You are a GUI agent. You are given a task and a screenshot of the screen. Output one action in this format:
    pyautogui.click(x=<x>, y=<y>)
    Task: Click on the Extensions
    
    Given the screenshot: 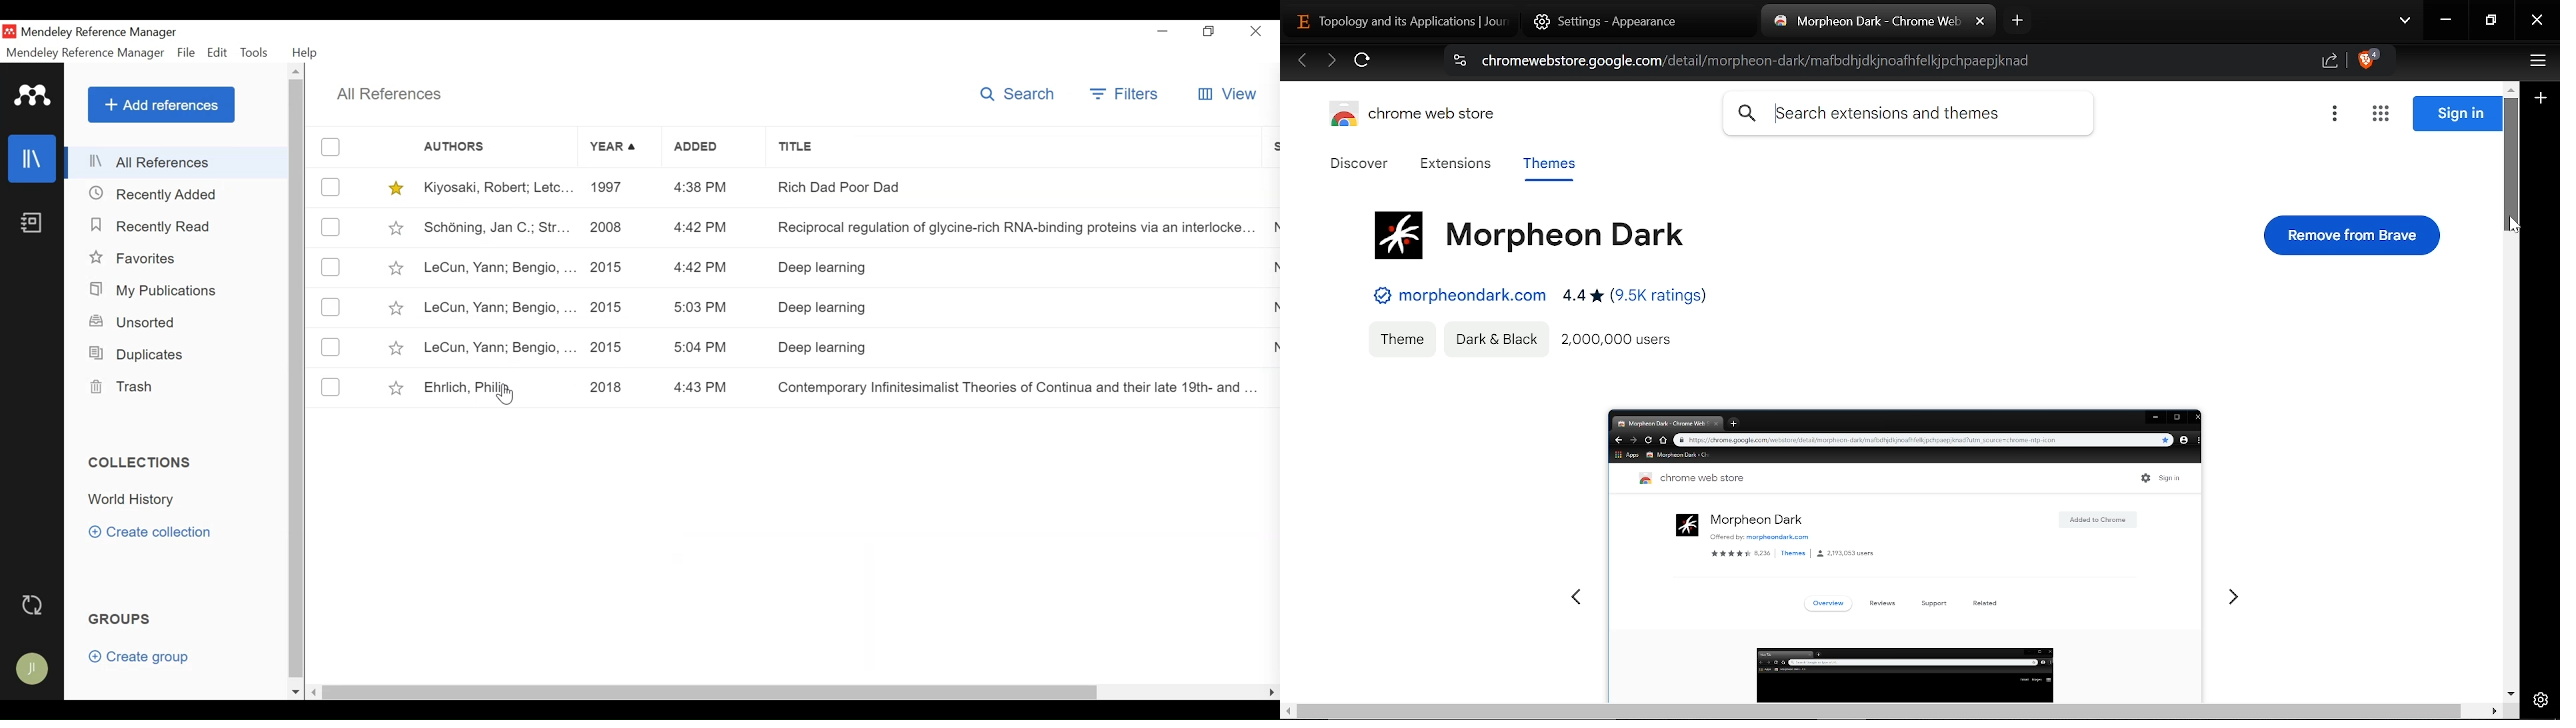 What is the action you would take?
    pyautogui.click(x=1455, y=165)
    